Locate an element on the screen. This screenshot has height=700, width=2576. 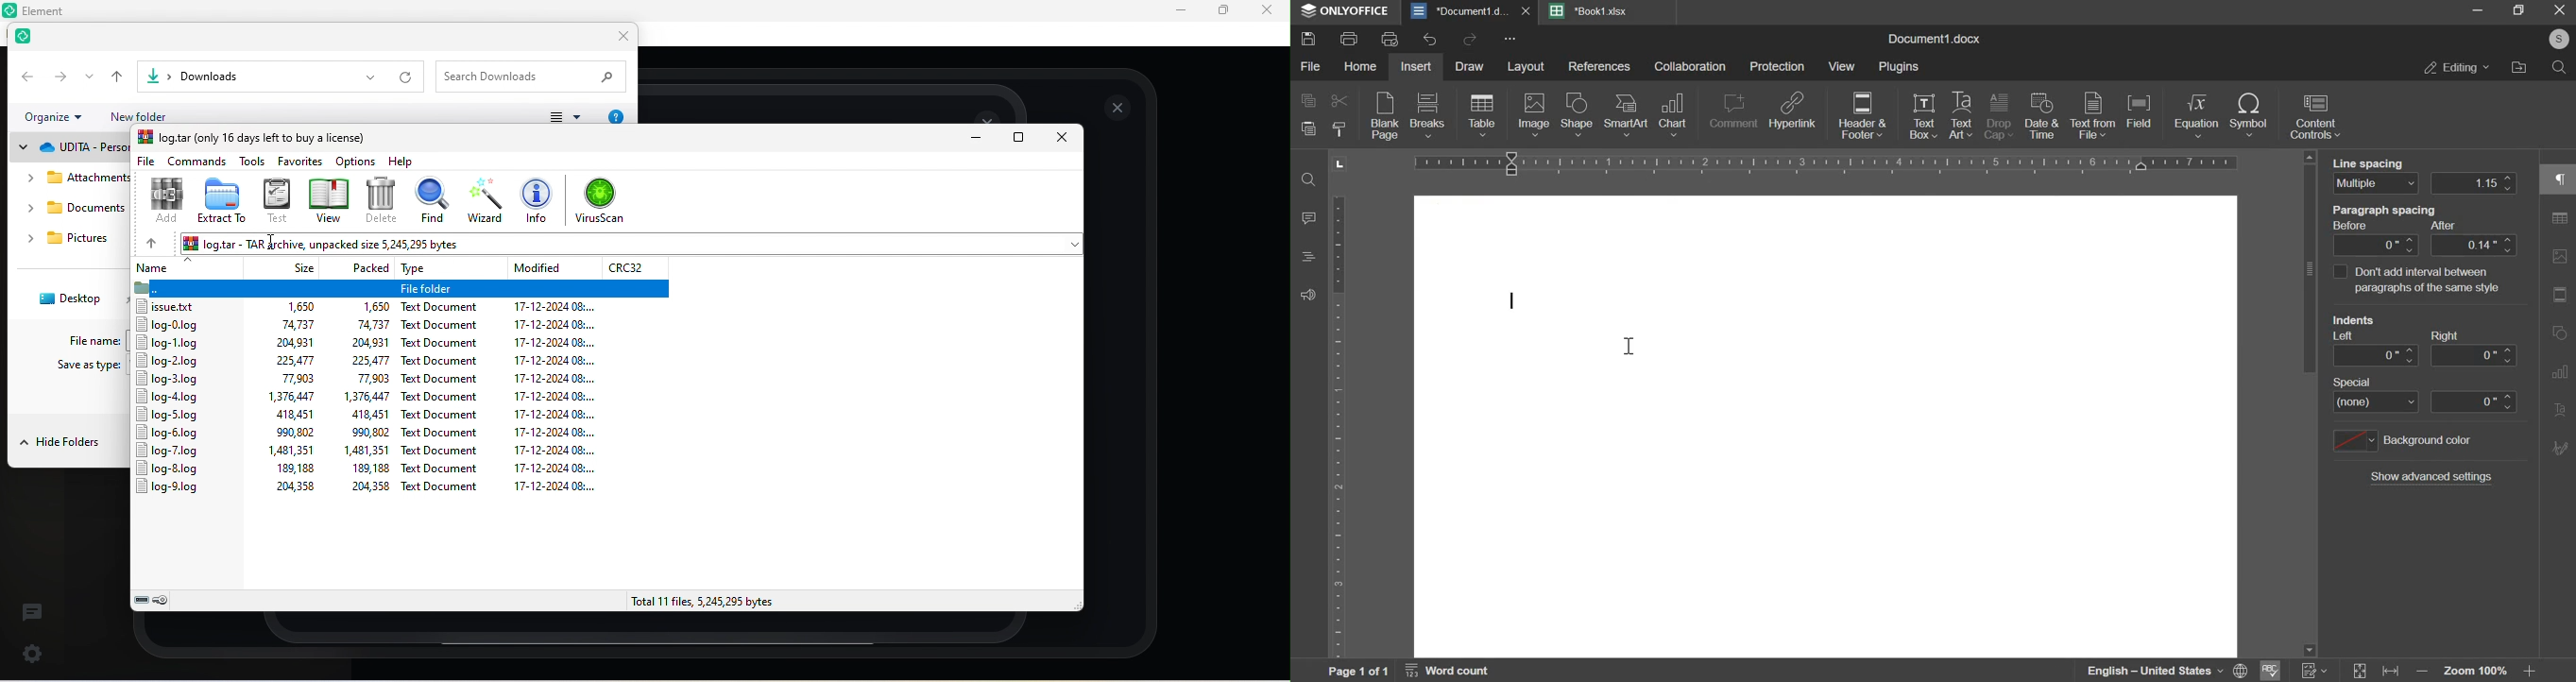
editing is located at coordinates (2451, 70).